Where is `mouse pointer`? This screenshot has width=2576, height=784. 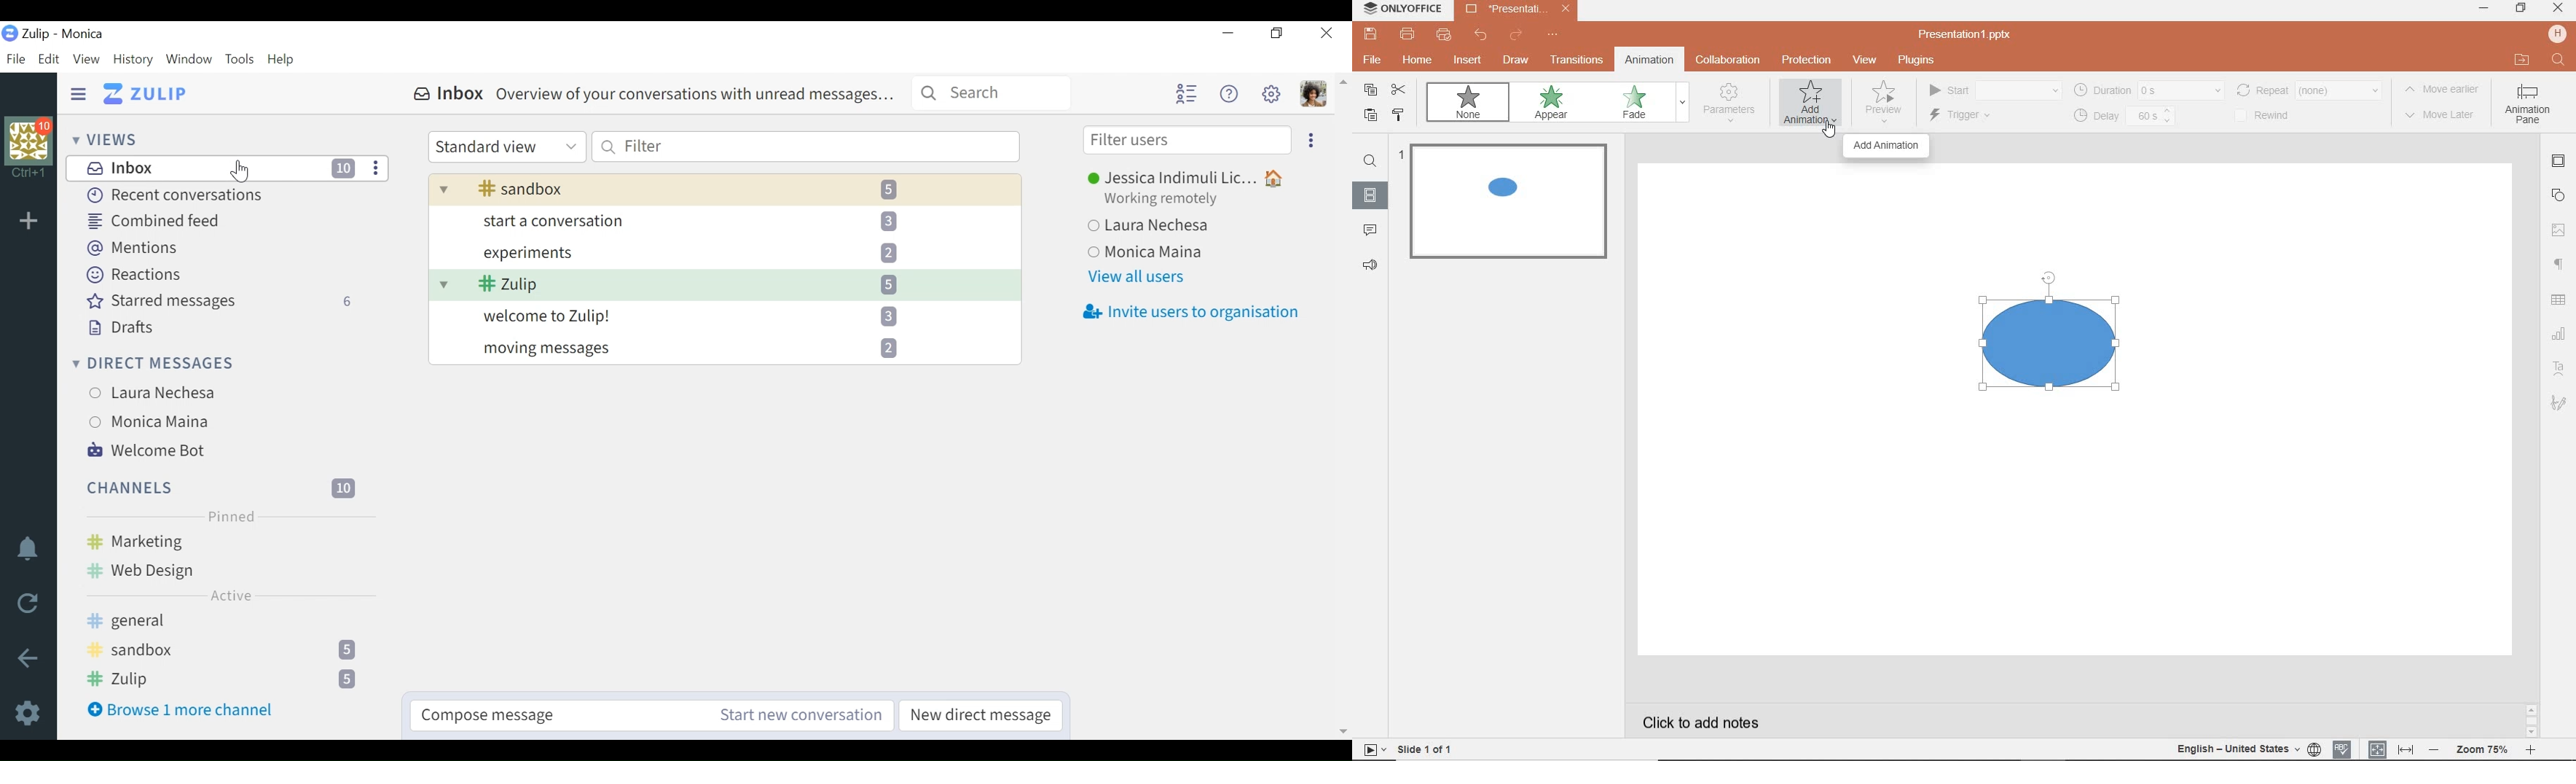 mouse pointer is located at coordinates (1824, 132).